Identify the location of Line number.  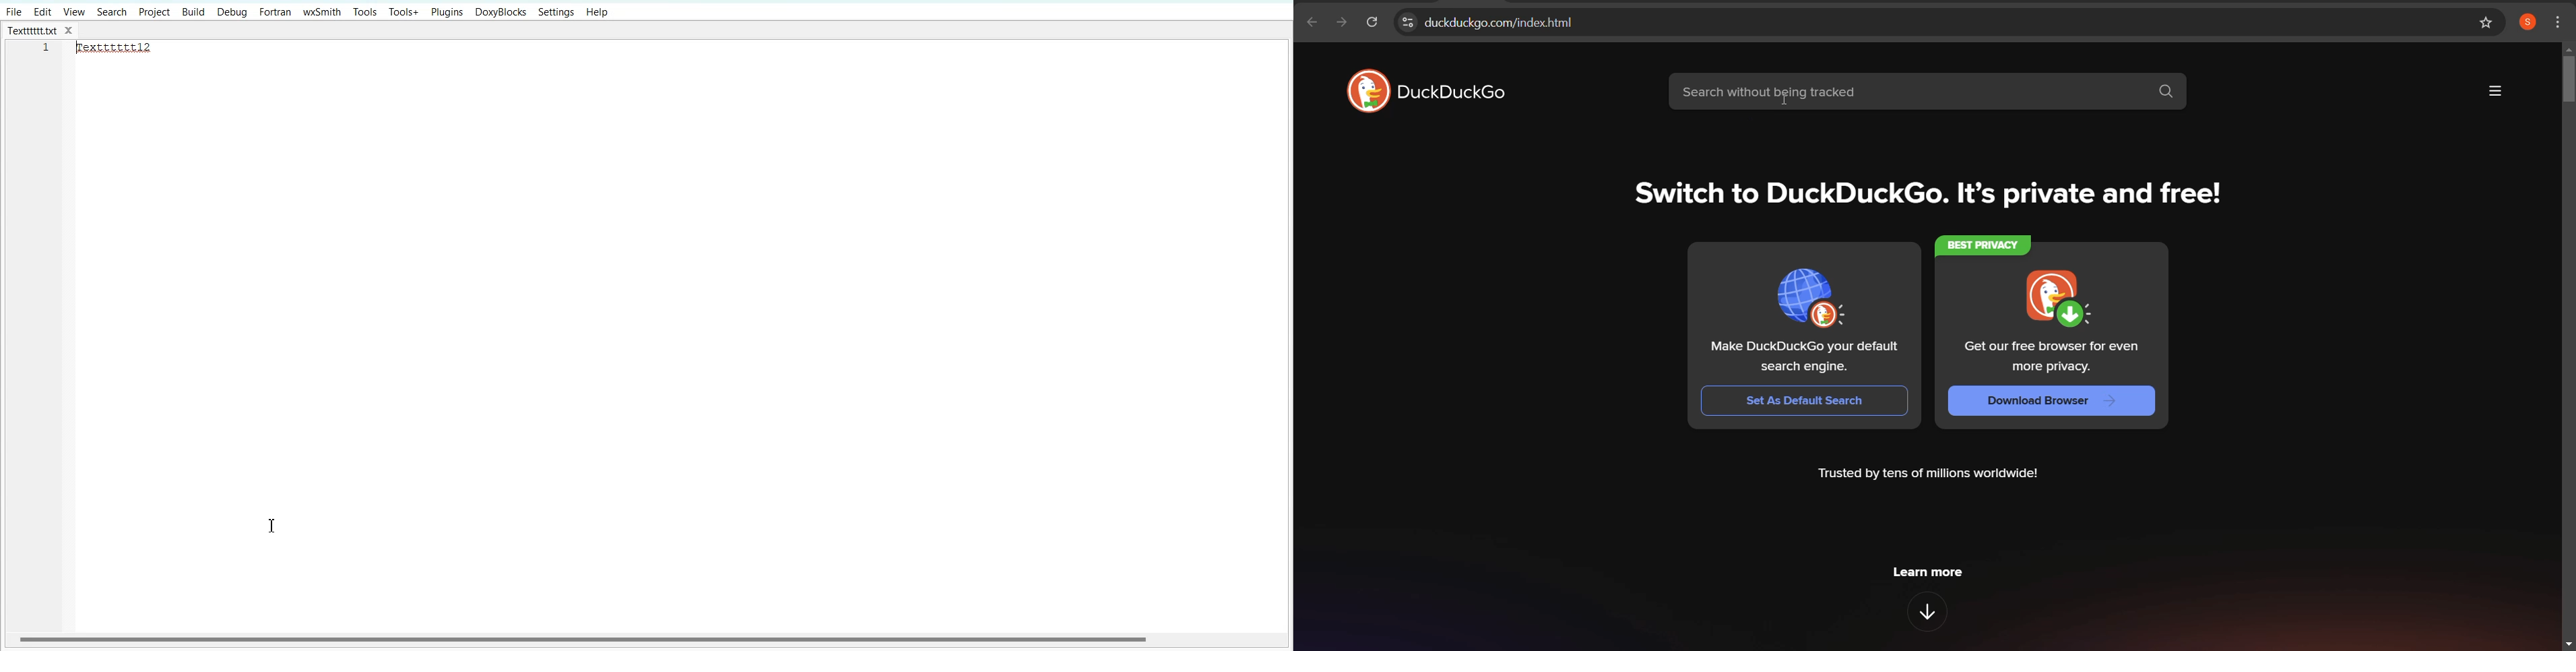
(47, 51).